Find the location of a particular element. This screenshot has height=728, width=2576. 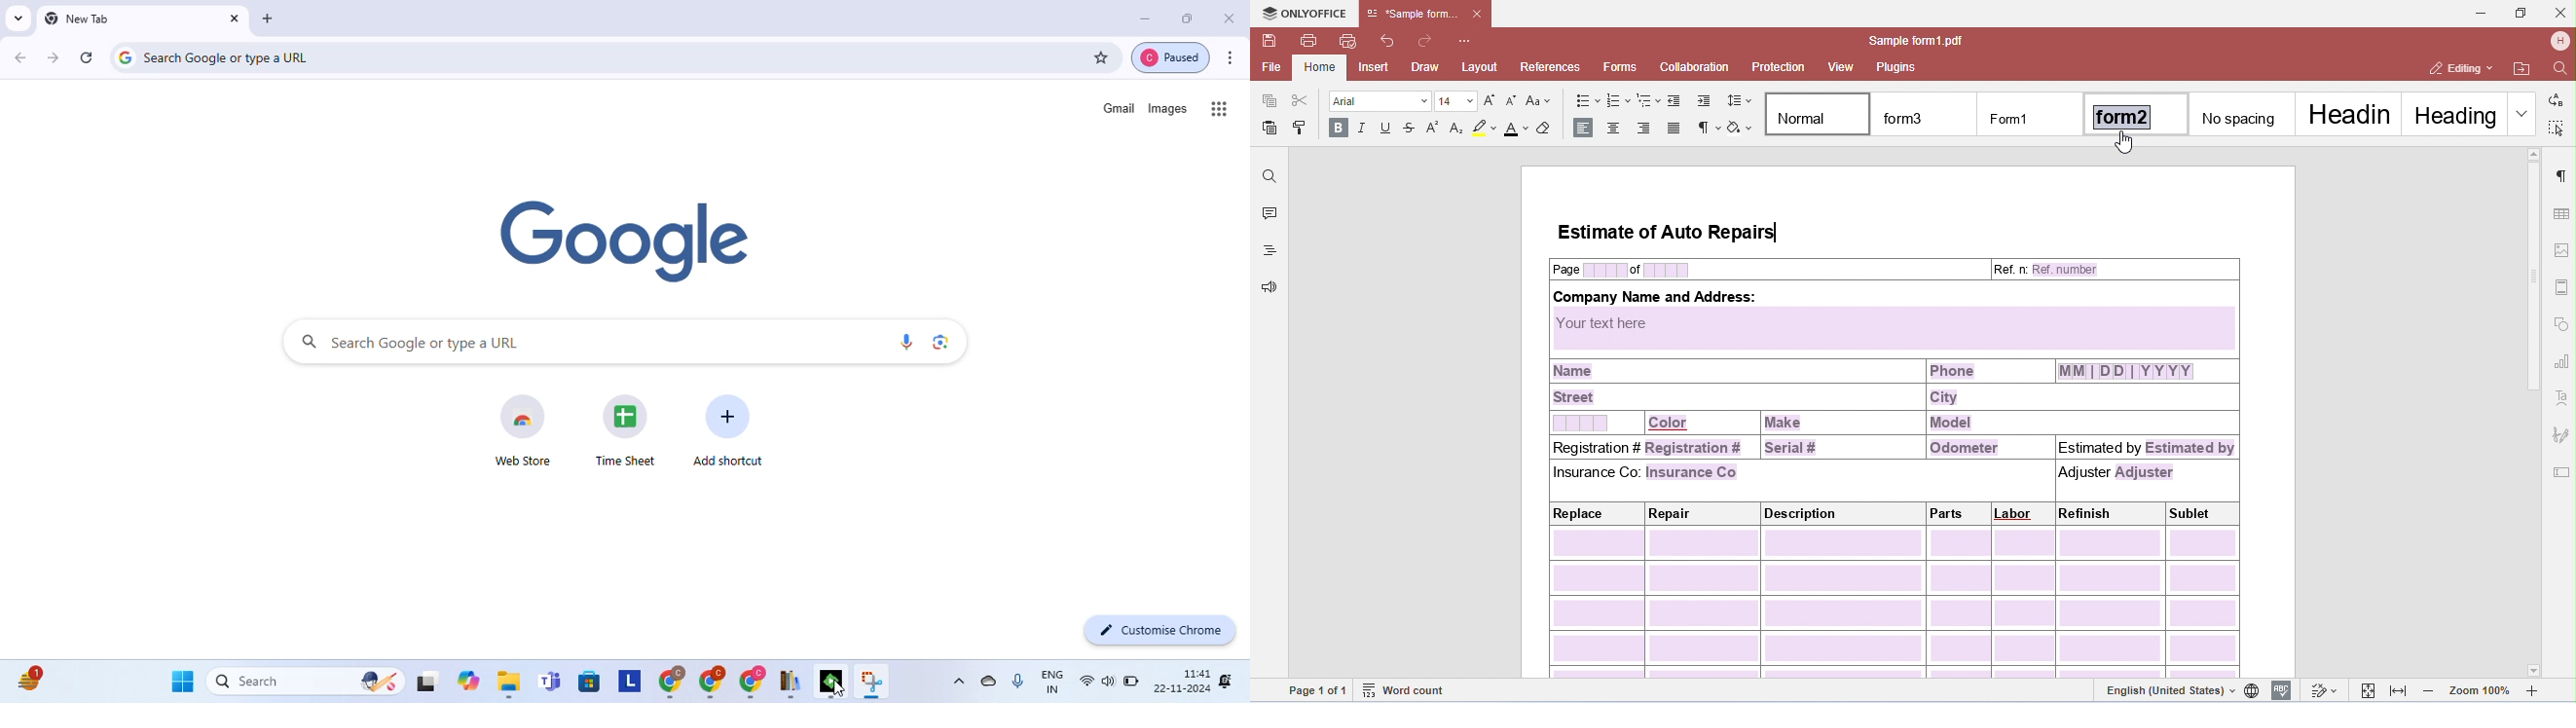

11:41 222-11-2024 is located at coordinates (1182, 679).